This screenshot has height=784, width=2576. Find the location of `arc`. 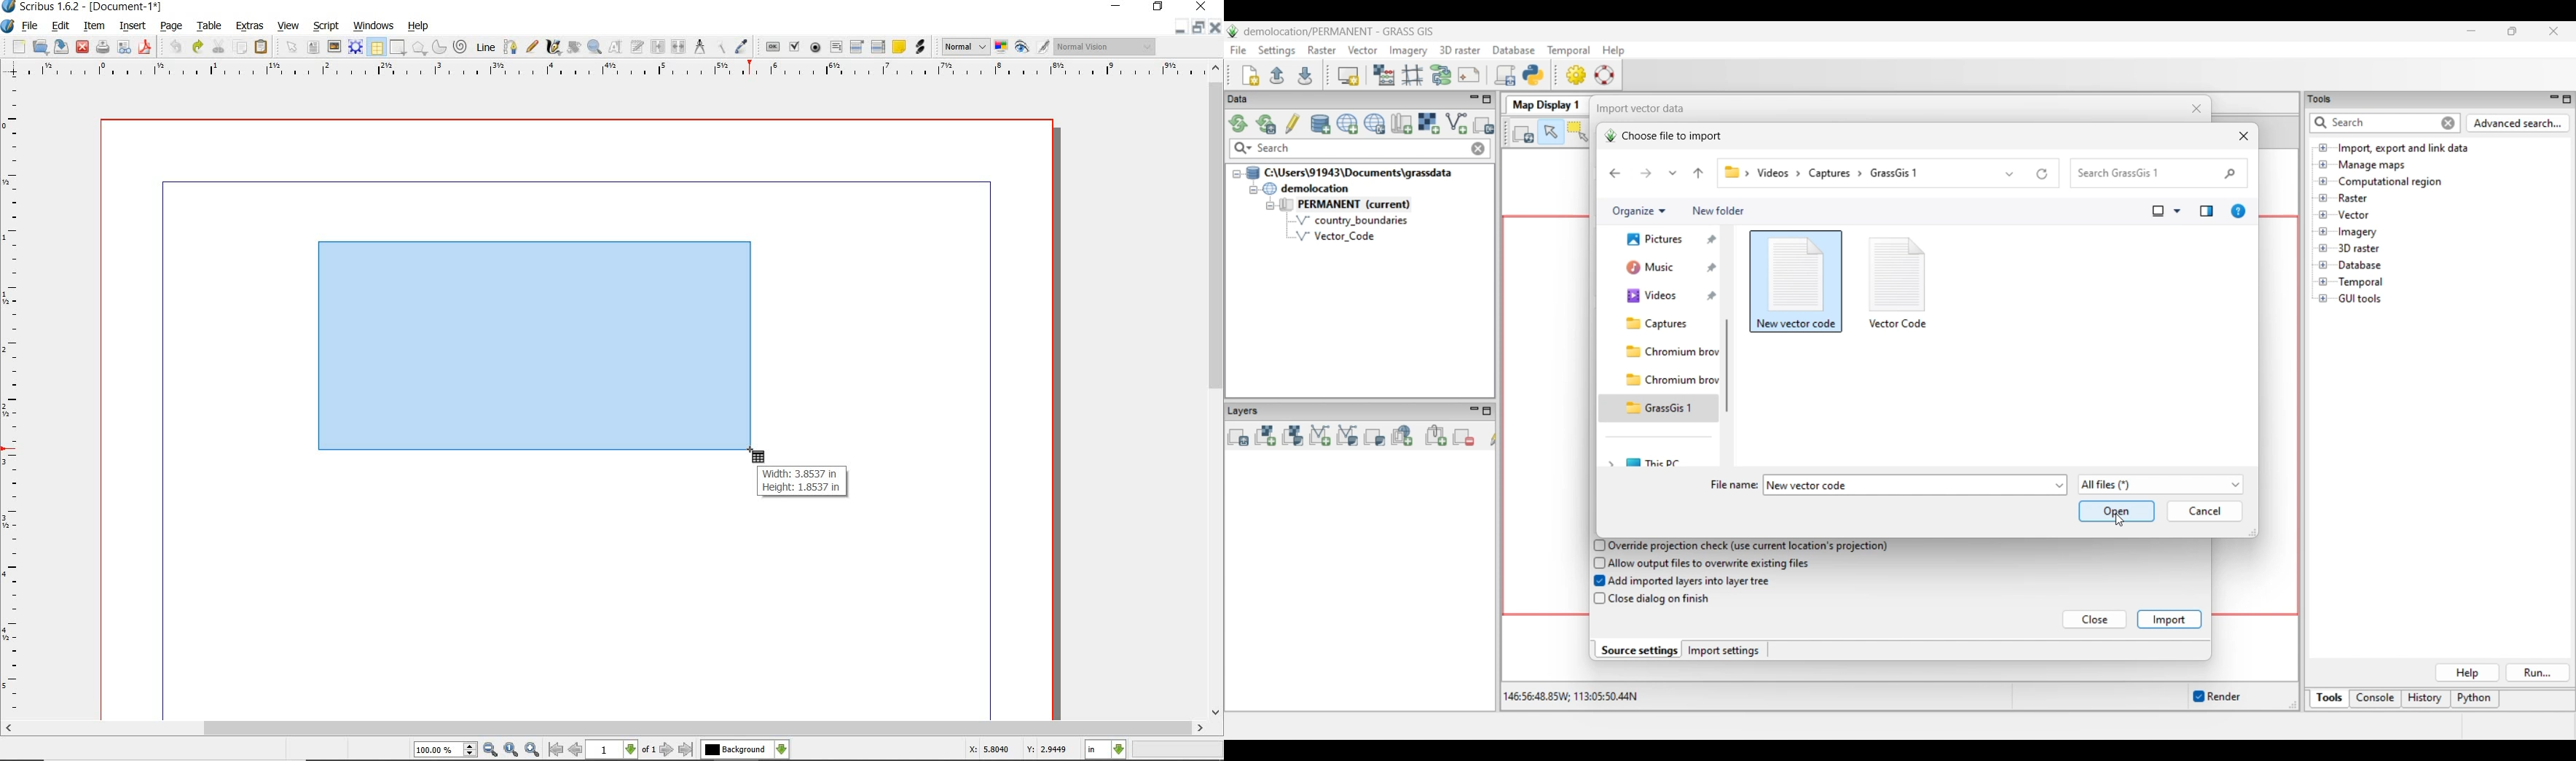

arc is located at coordinates (441, 48).